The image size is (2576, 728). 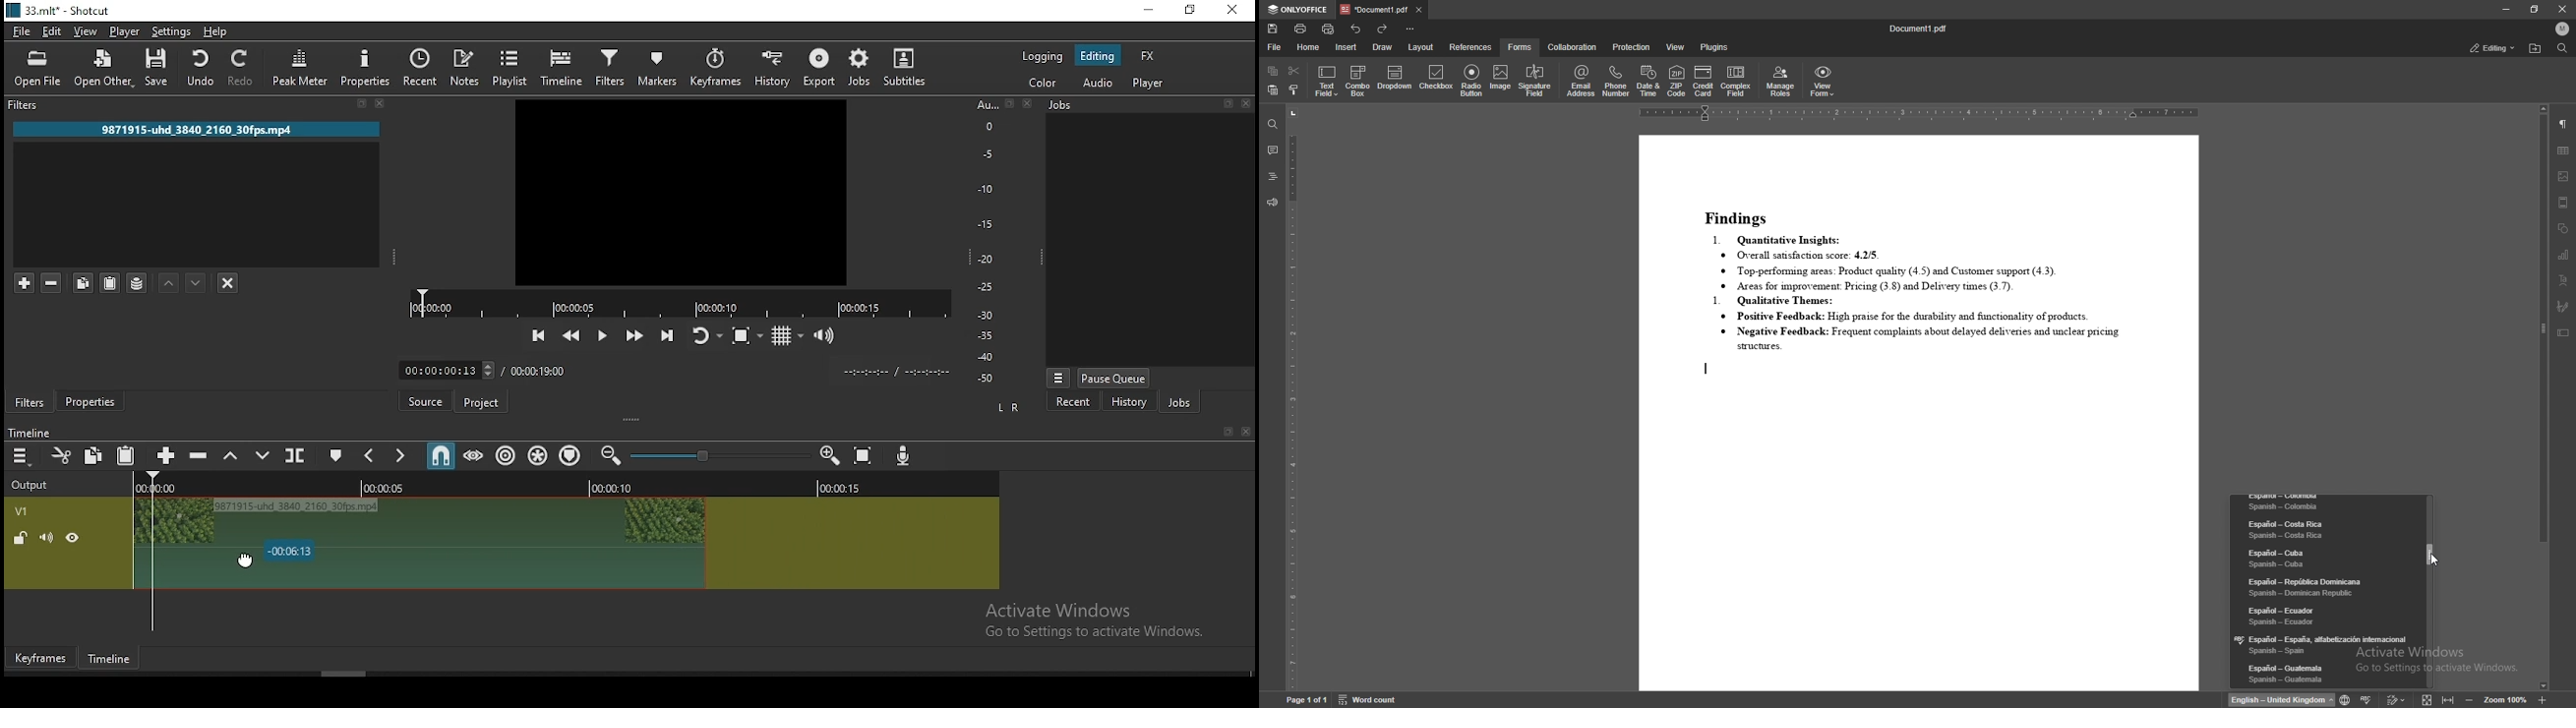 I want to click on filters, so click(x=609, y=69).